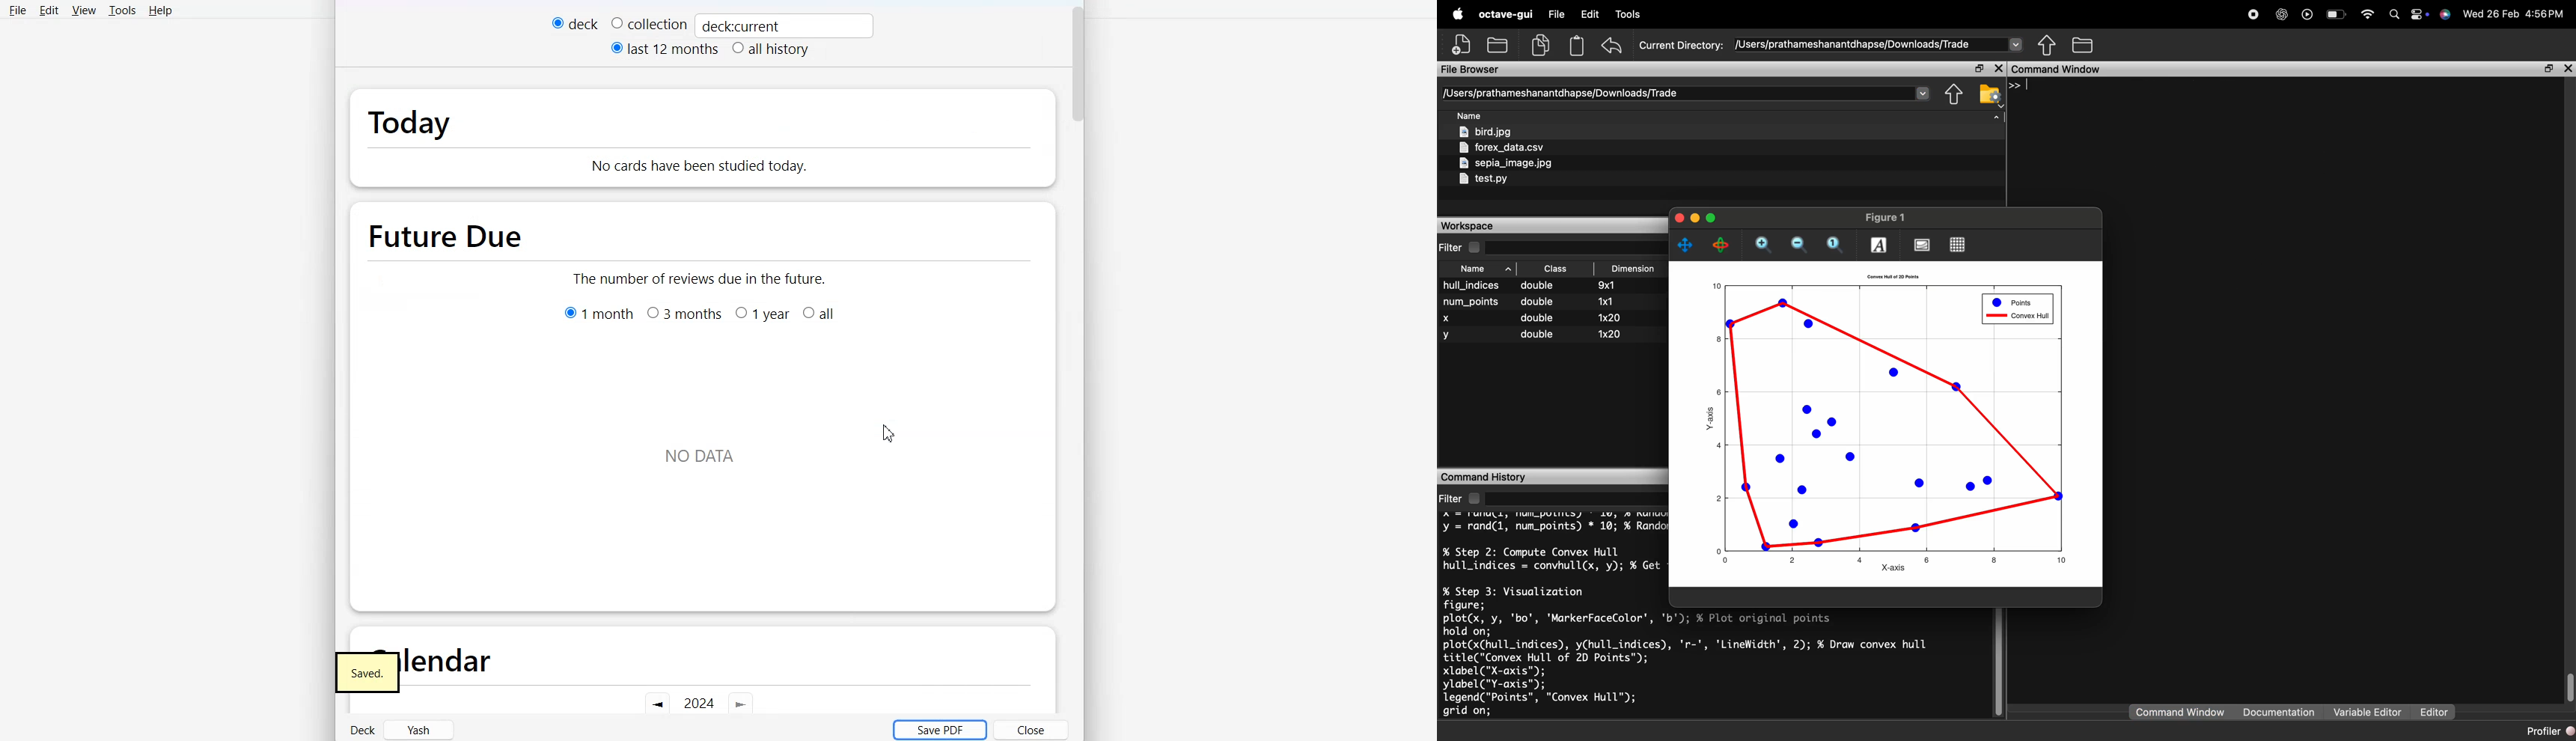  I want to click on Collection, so click(649, 23).